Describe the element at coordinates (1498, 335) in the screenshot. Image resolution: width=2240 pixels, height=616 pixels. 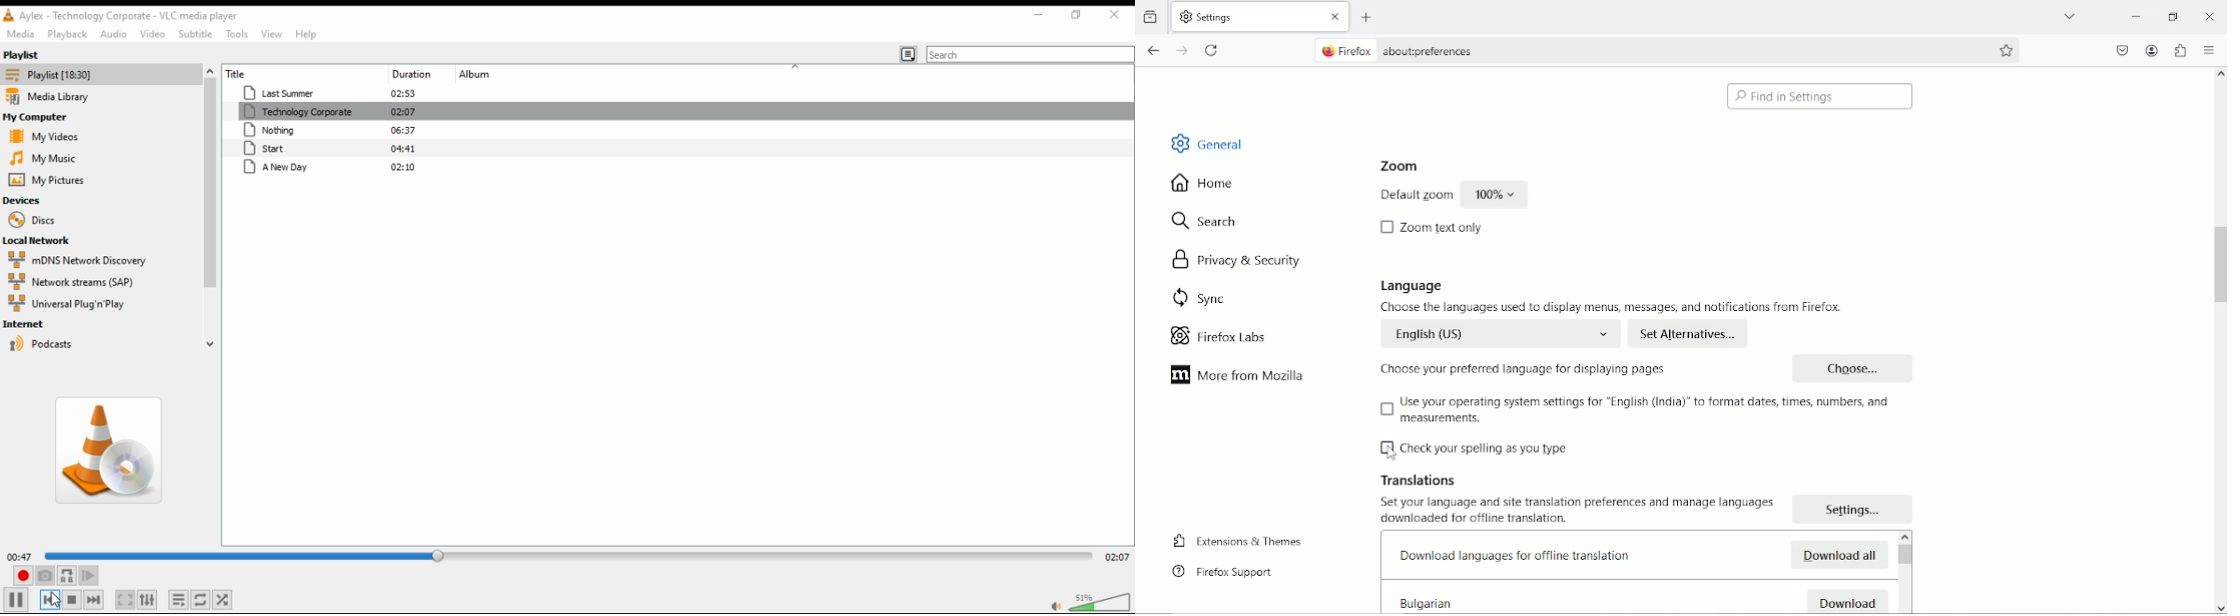
I see `English (US)` at that location.